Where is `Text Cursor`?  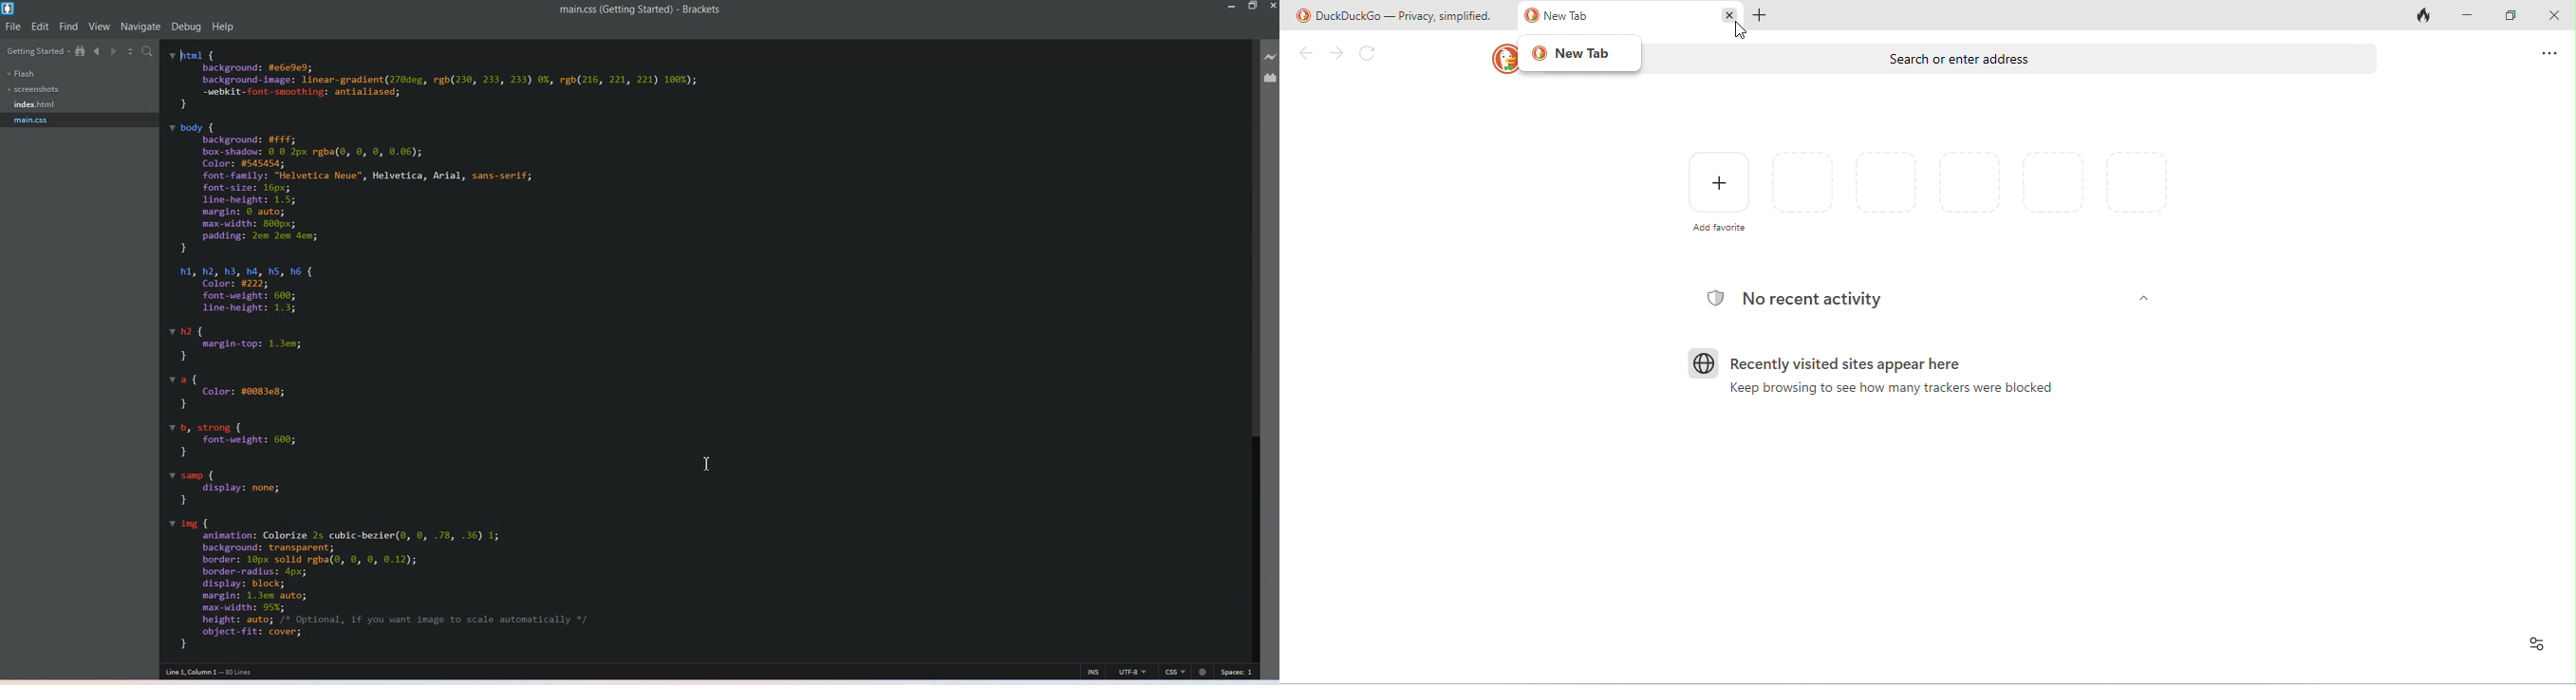
Text Cursor is located at coordinates (710, 465).